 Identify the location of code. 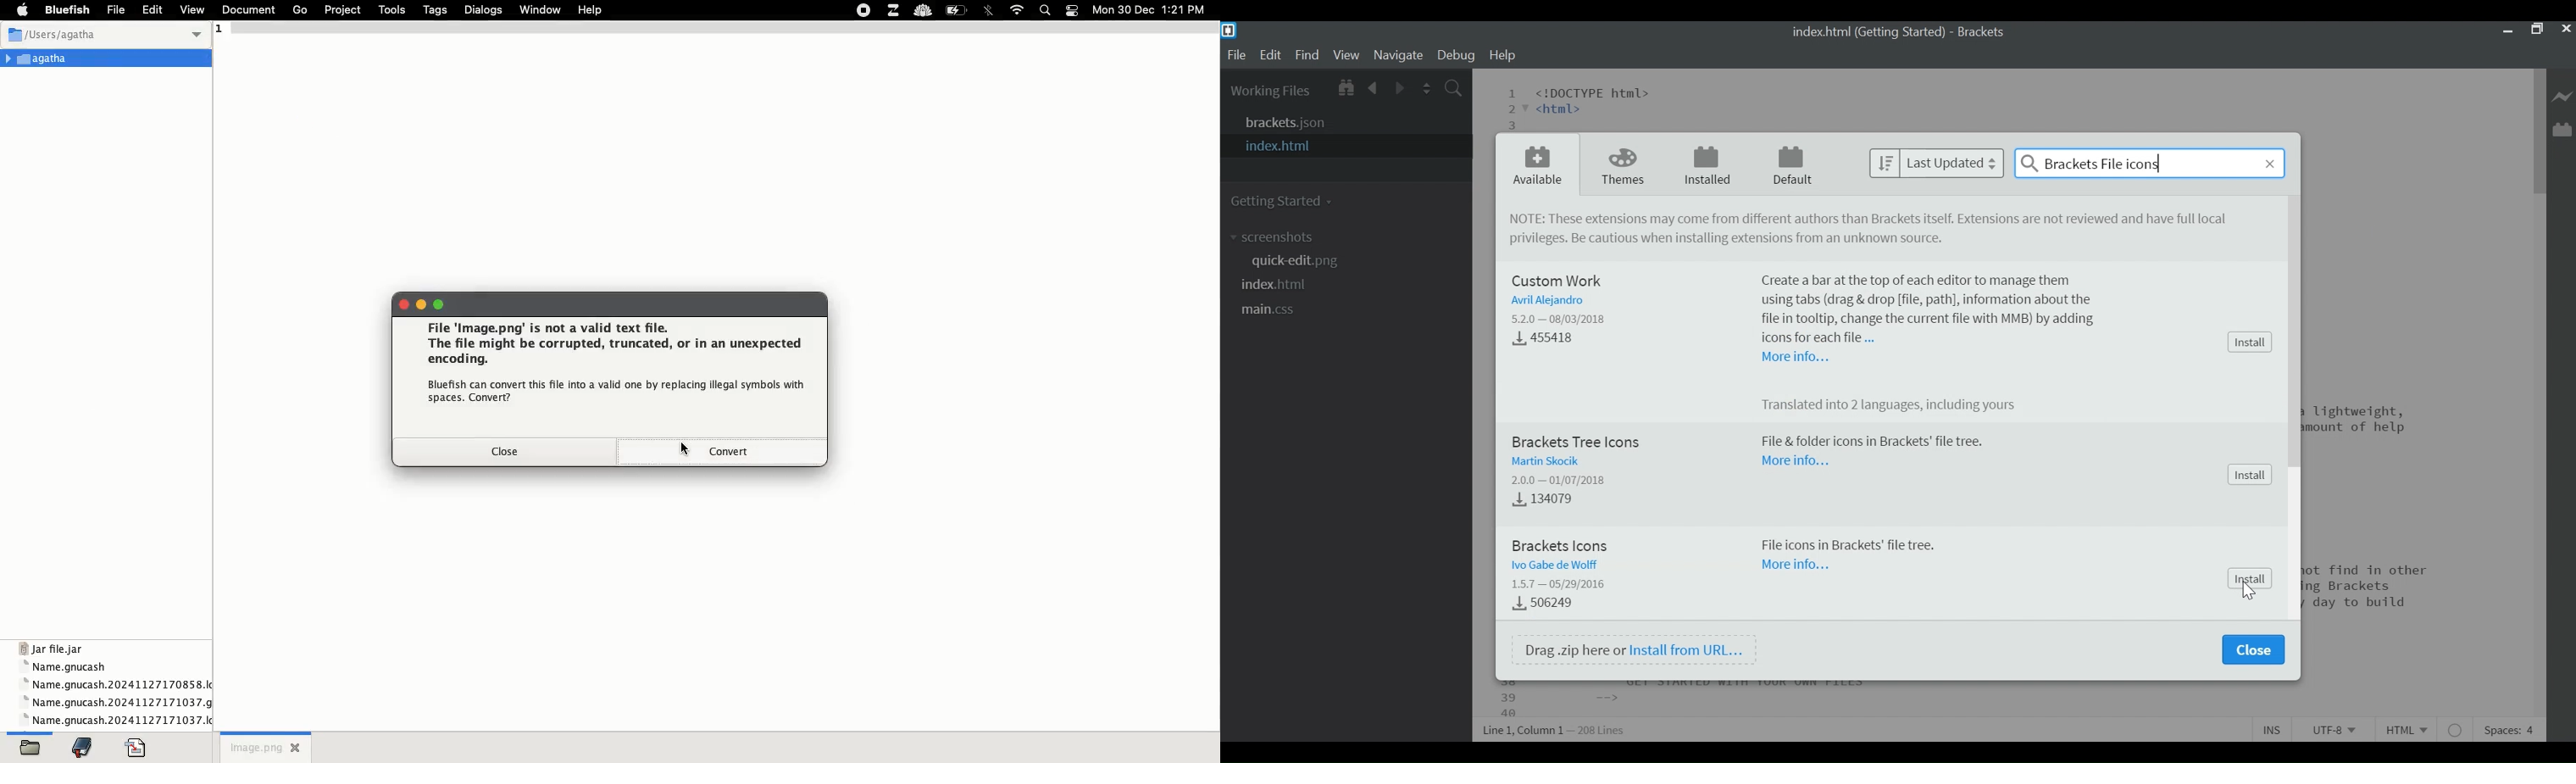
(136, 748).